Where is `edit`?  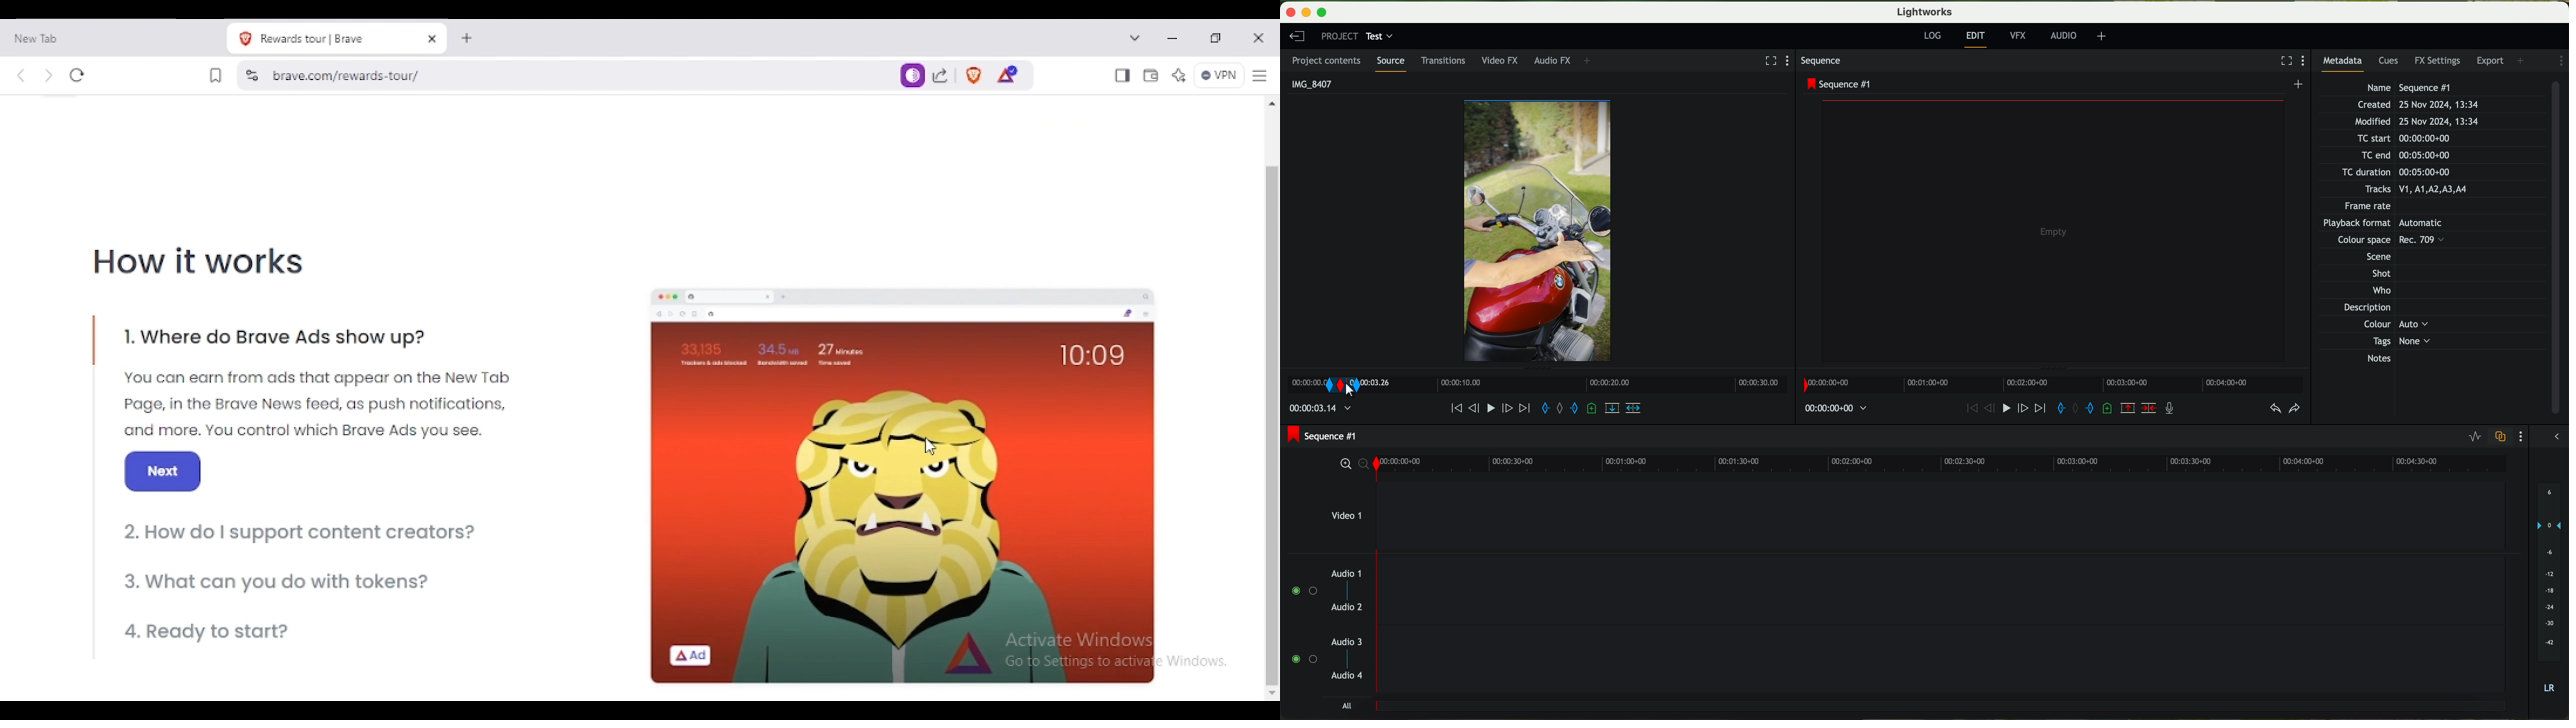 edit is located at coordinates (1977, 39).